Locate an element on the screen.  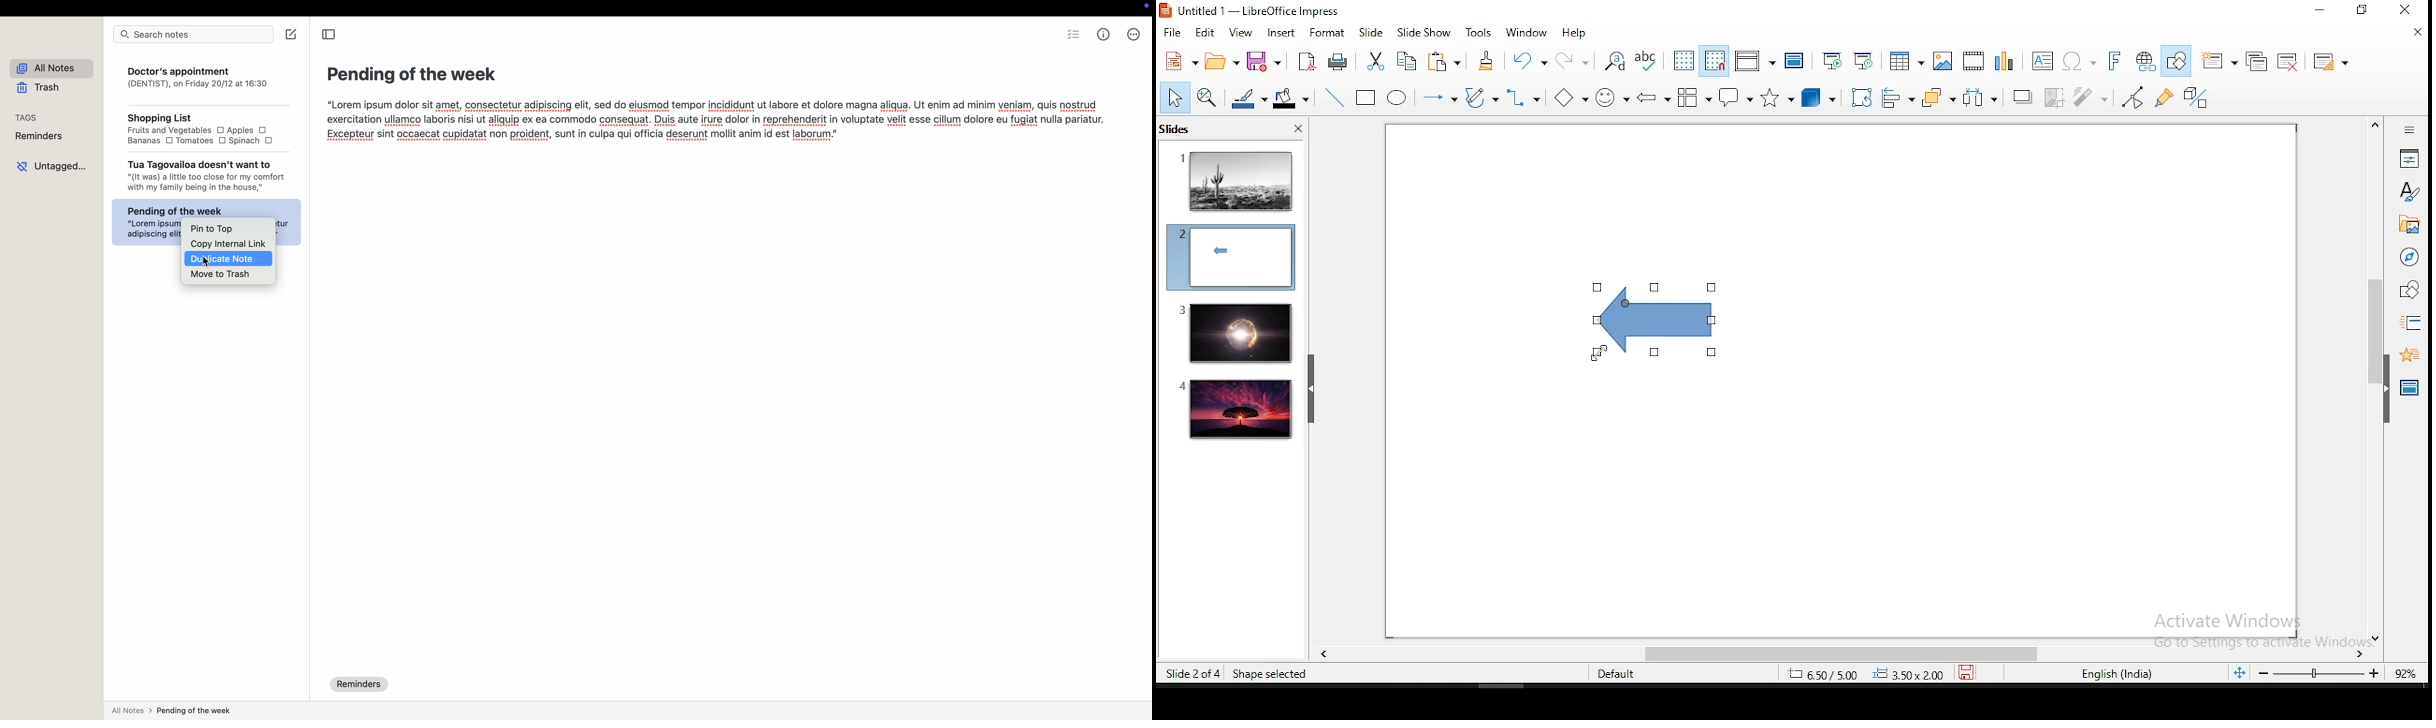
navigator is located at coordinates (2408, 259).